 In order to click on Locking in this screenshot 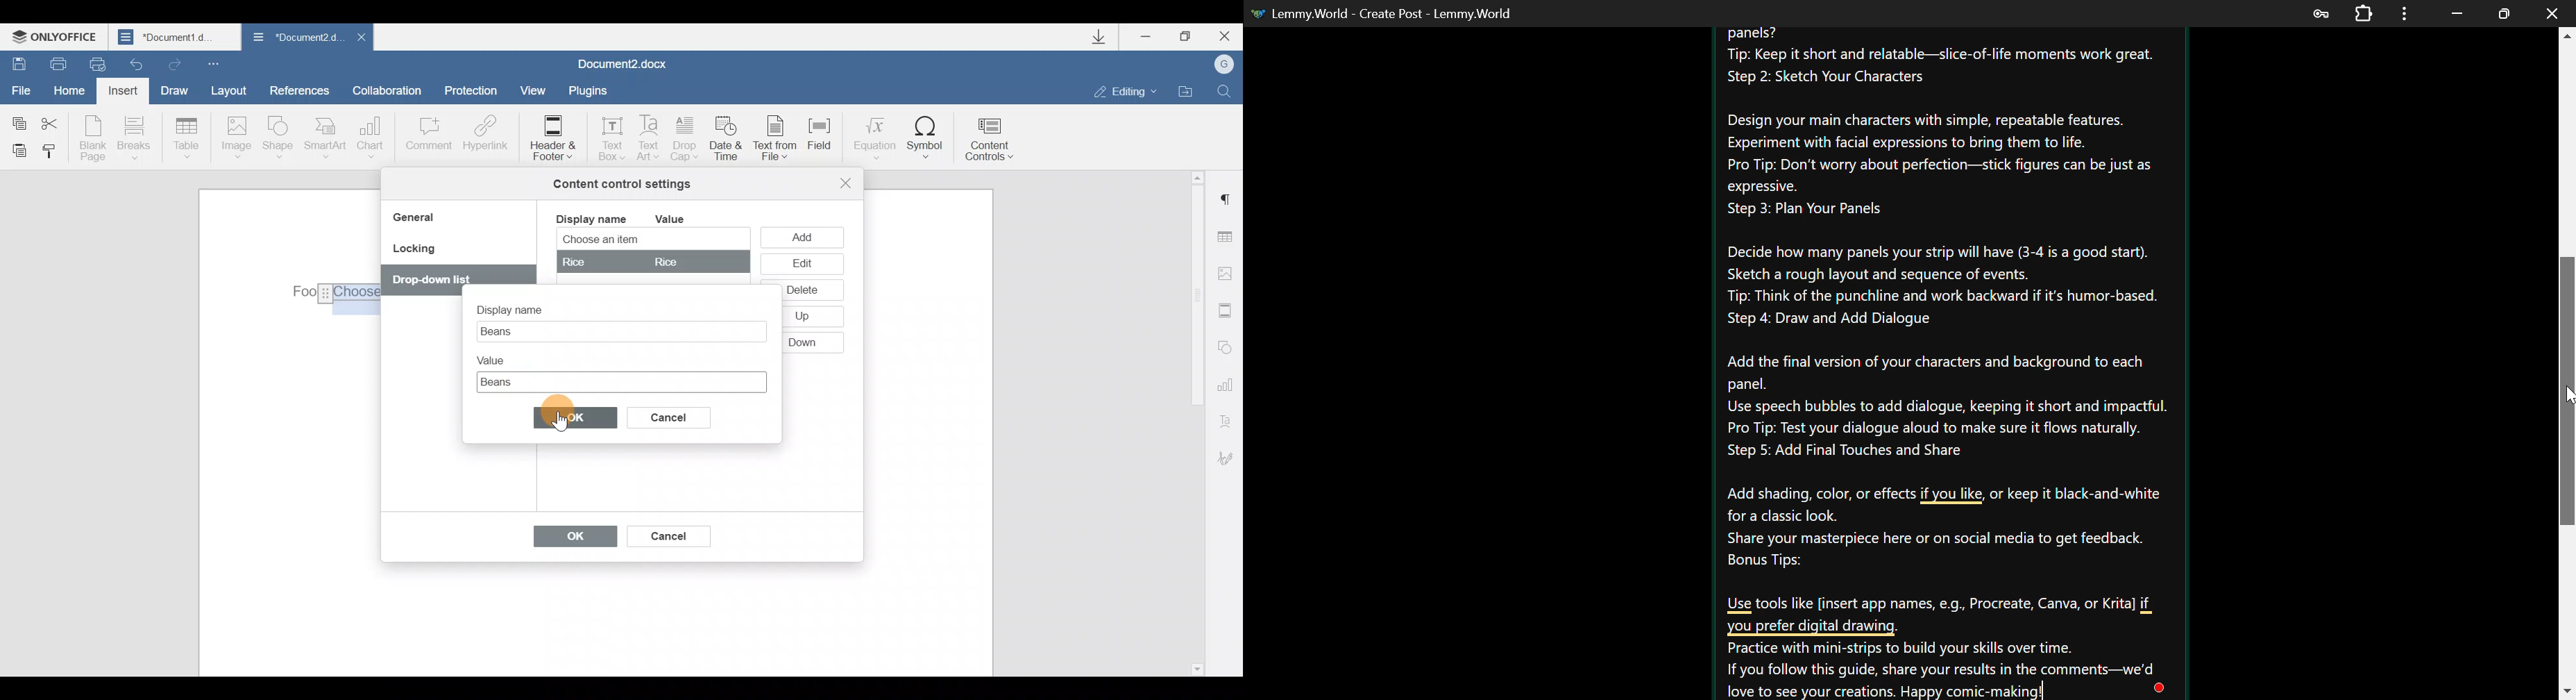, I will do `click(413, 253)`.